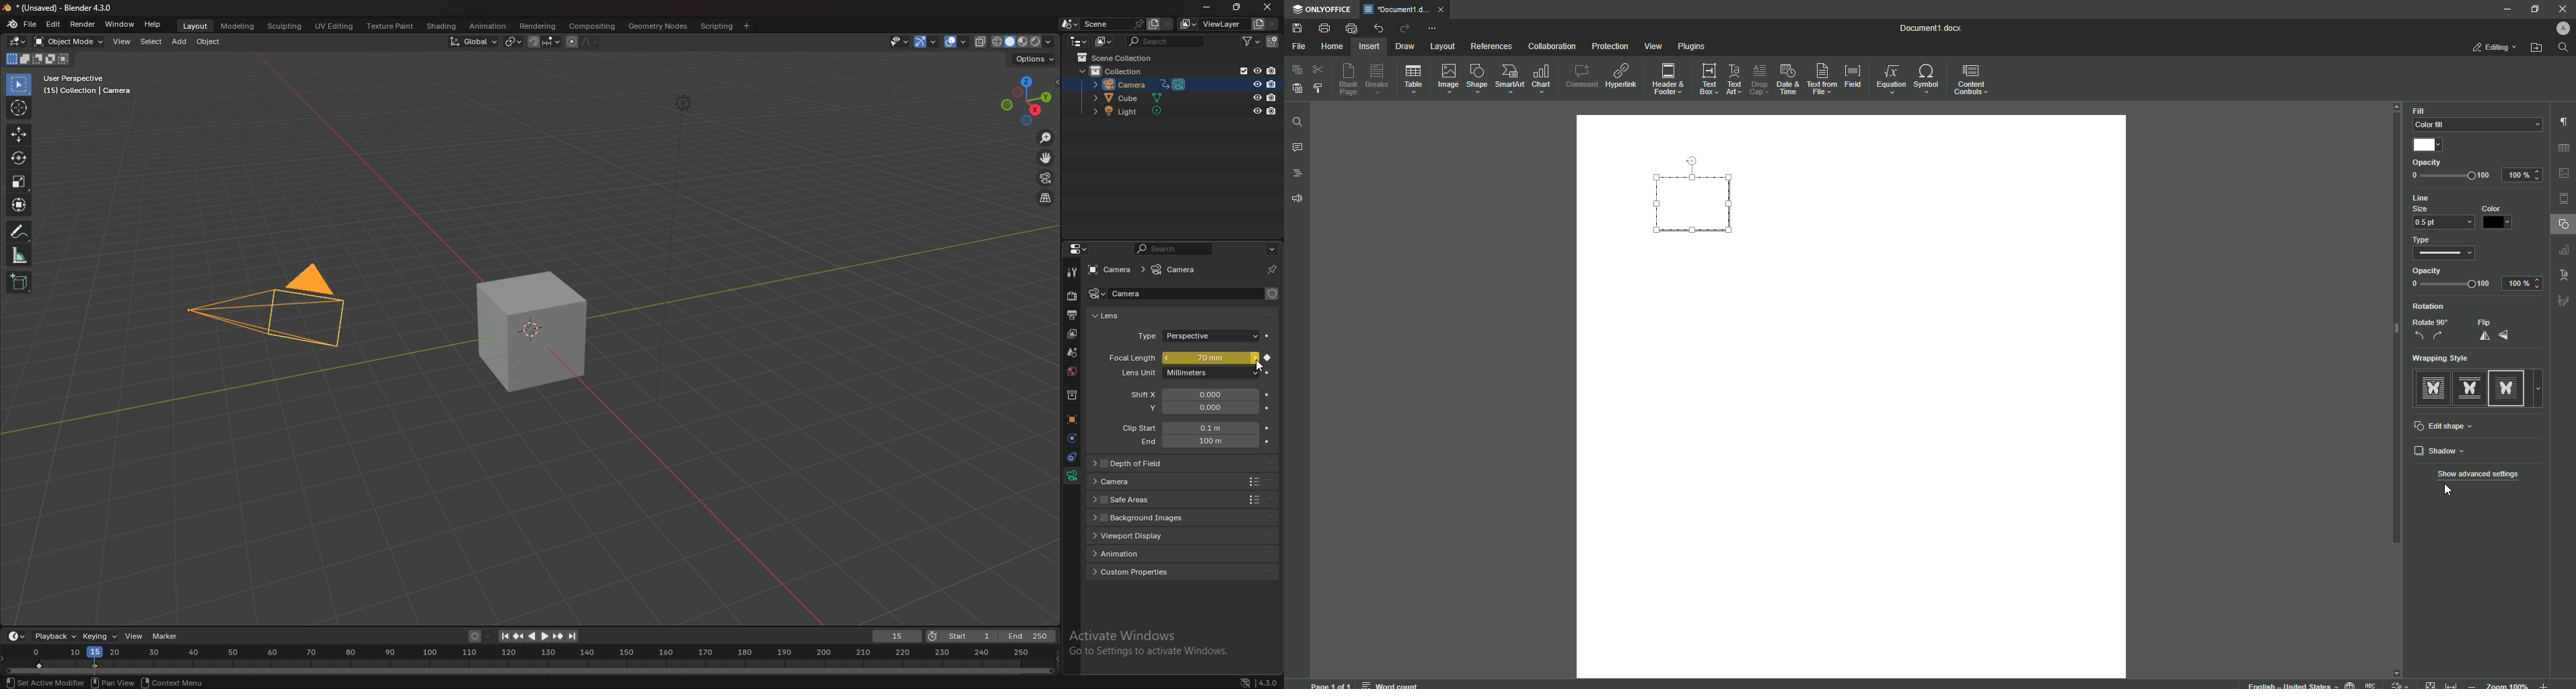 This screenshot has height=700, width=2576. What do you see at coordinates (2447, 255) in the screenshot?
I see `choose type` at bounding box center [2447, 255].